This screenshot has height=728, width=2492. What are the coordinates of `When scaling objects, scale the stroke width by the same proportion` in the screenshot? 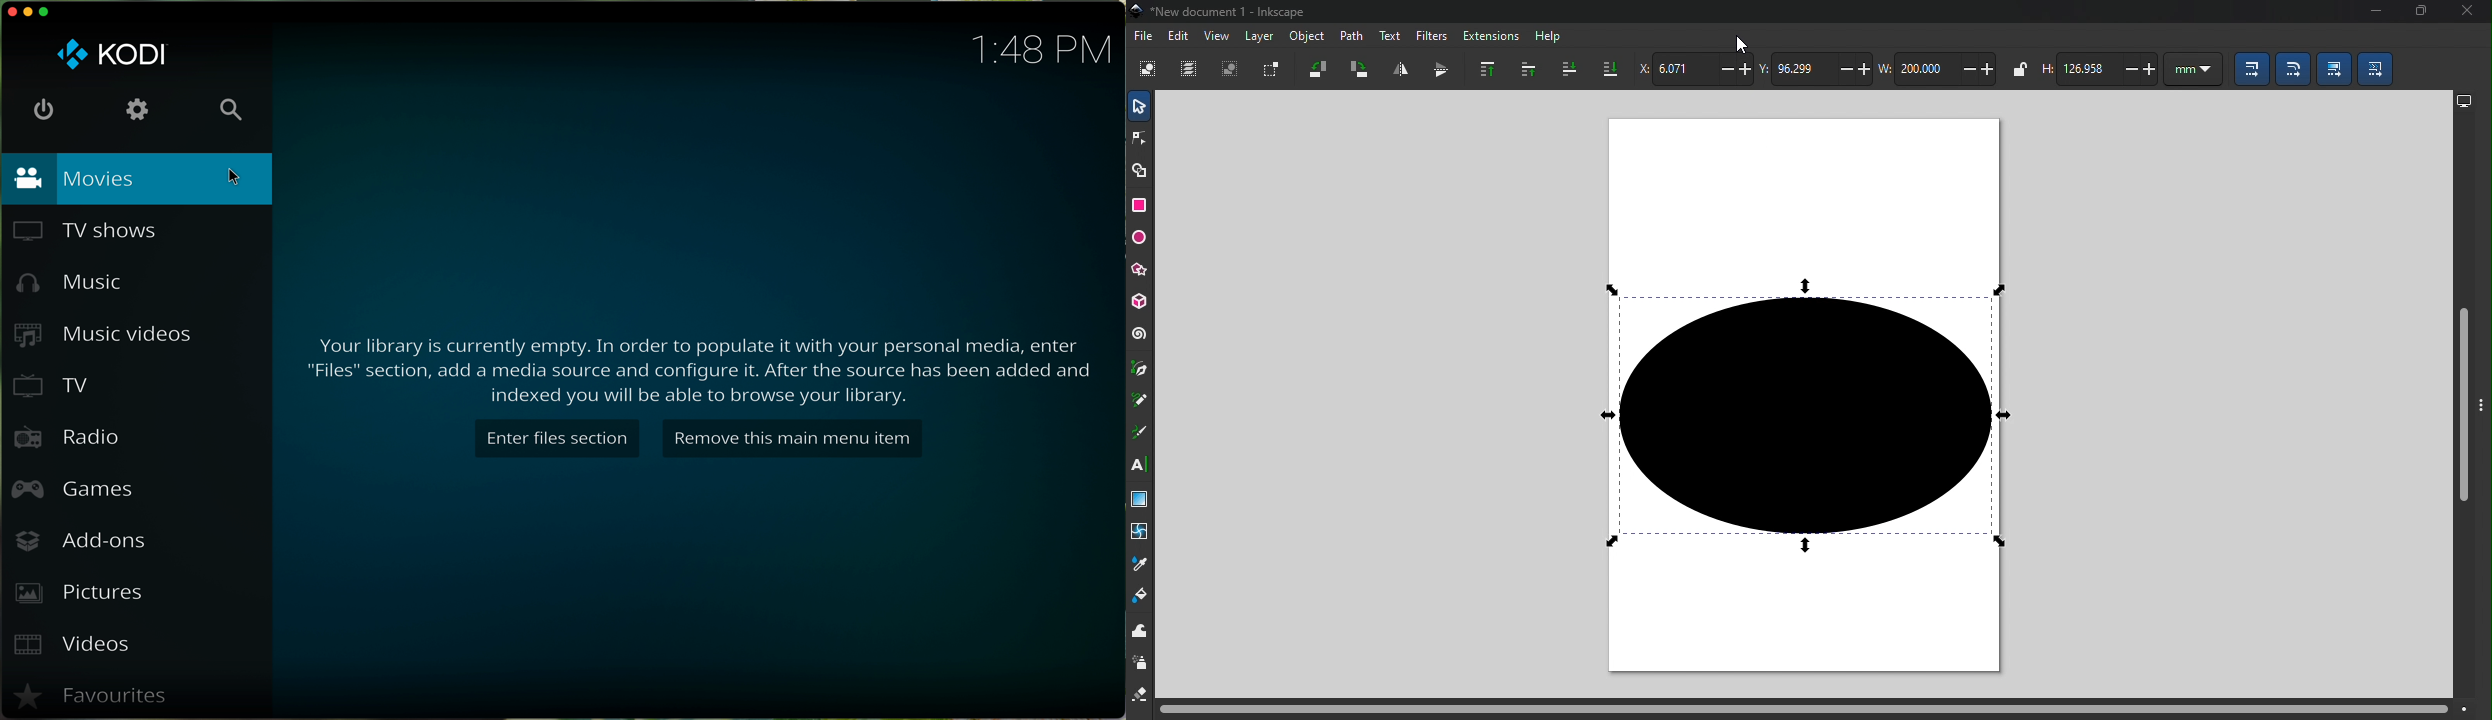 It's located at (2254, 71).